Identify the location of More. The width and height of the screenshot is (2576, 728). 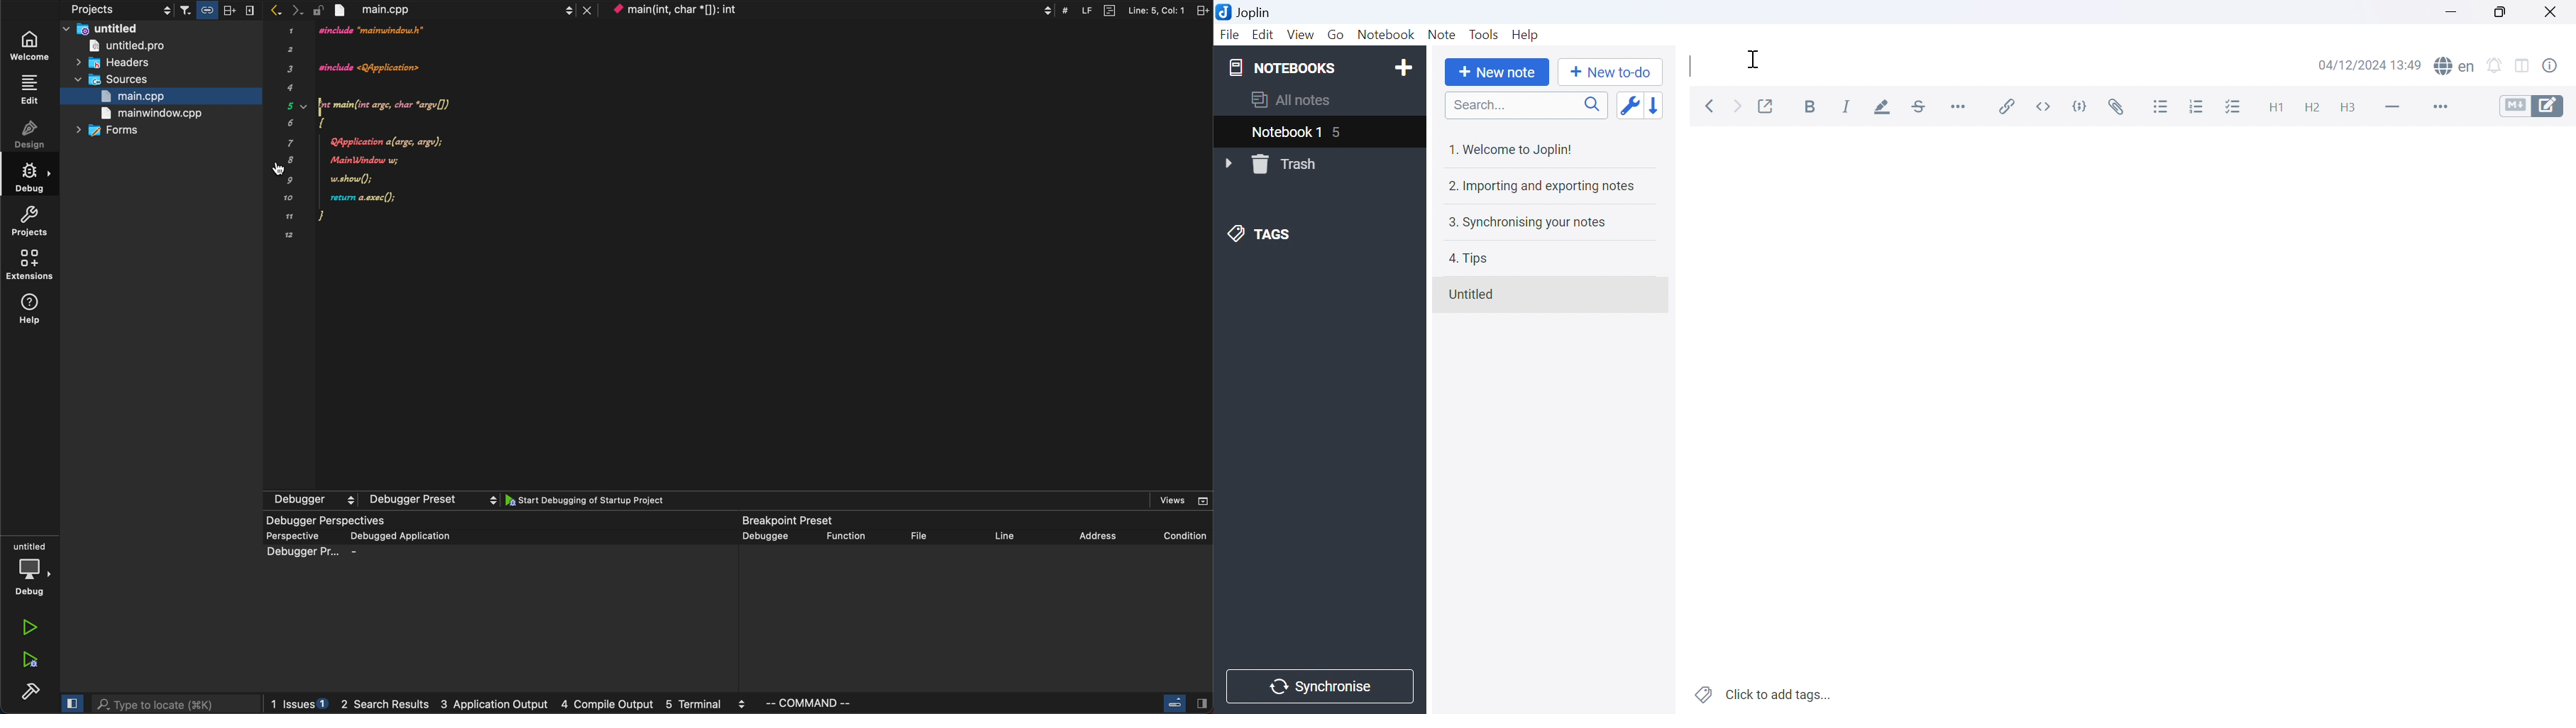
(2438, 106).